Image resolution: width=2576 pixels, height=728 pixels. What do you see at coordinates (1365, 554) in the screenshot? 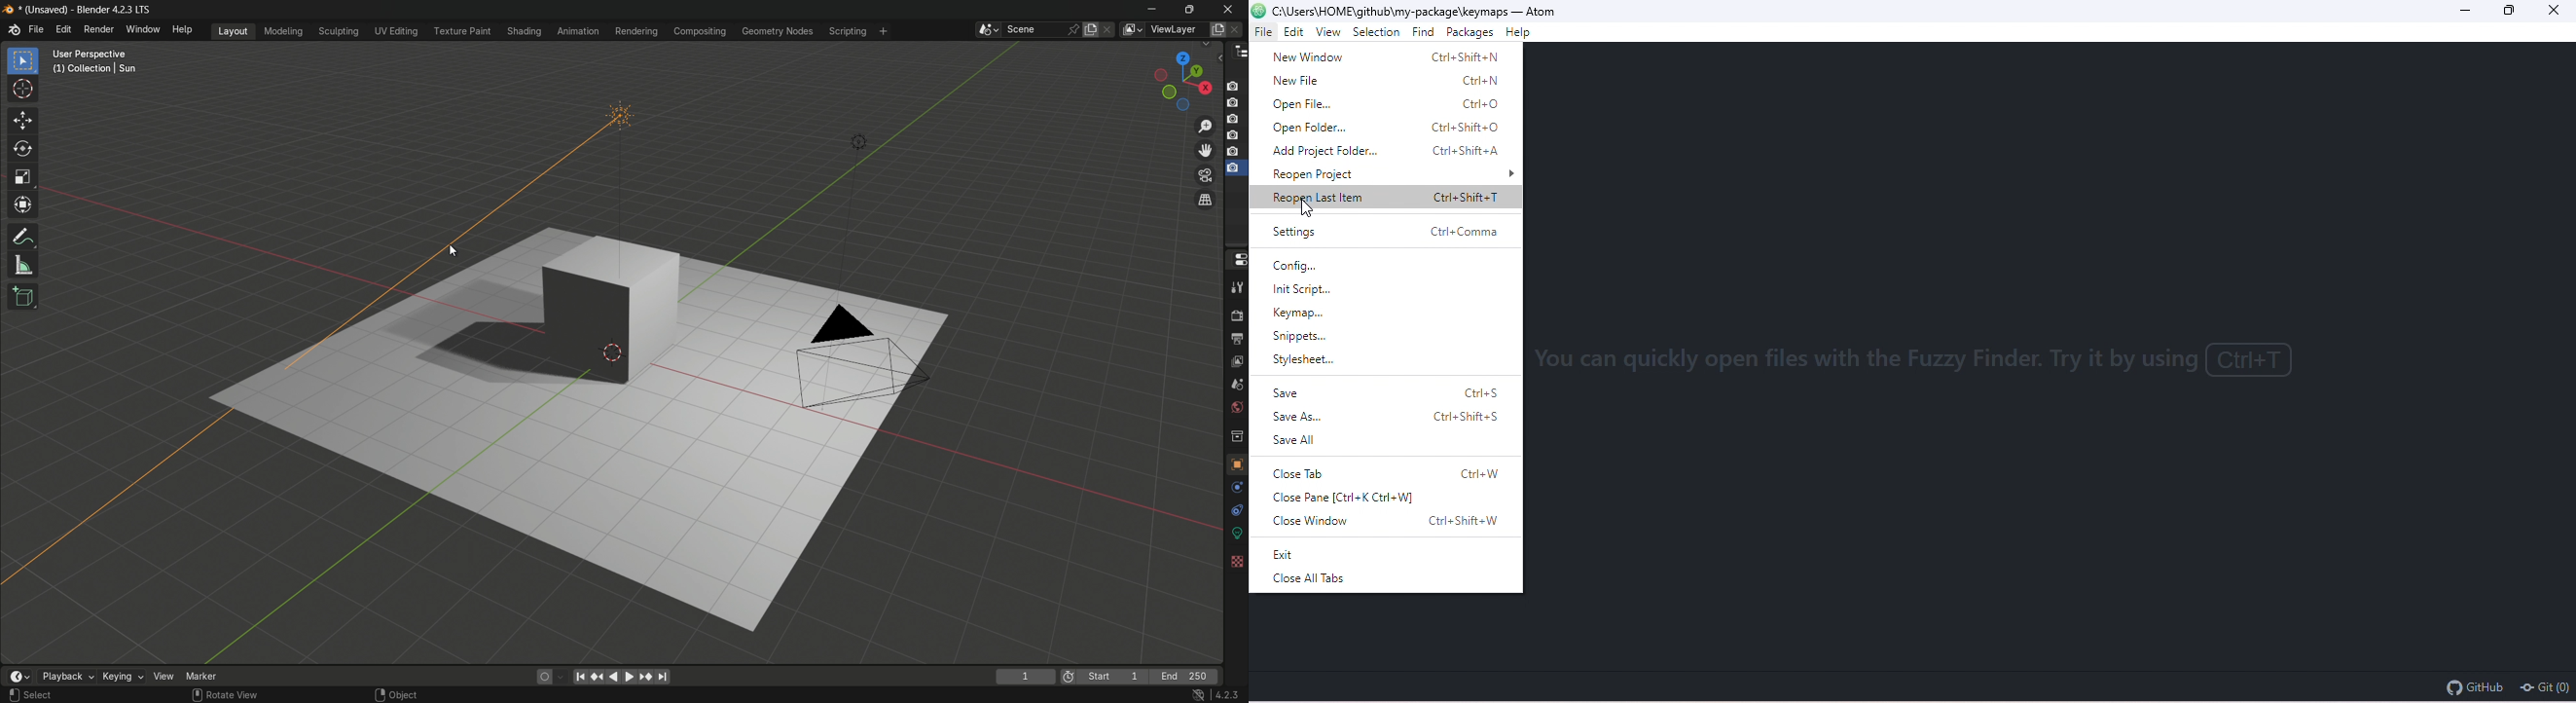
I see `exit` at bounding box center [1365, 554].